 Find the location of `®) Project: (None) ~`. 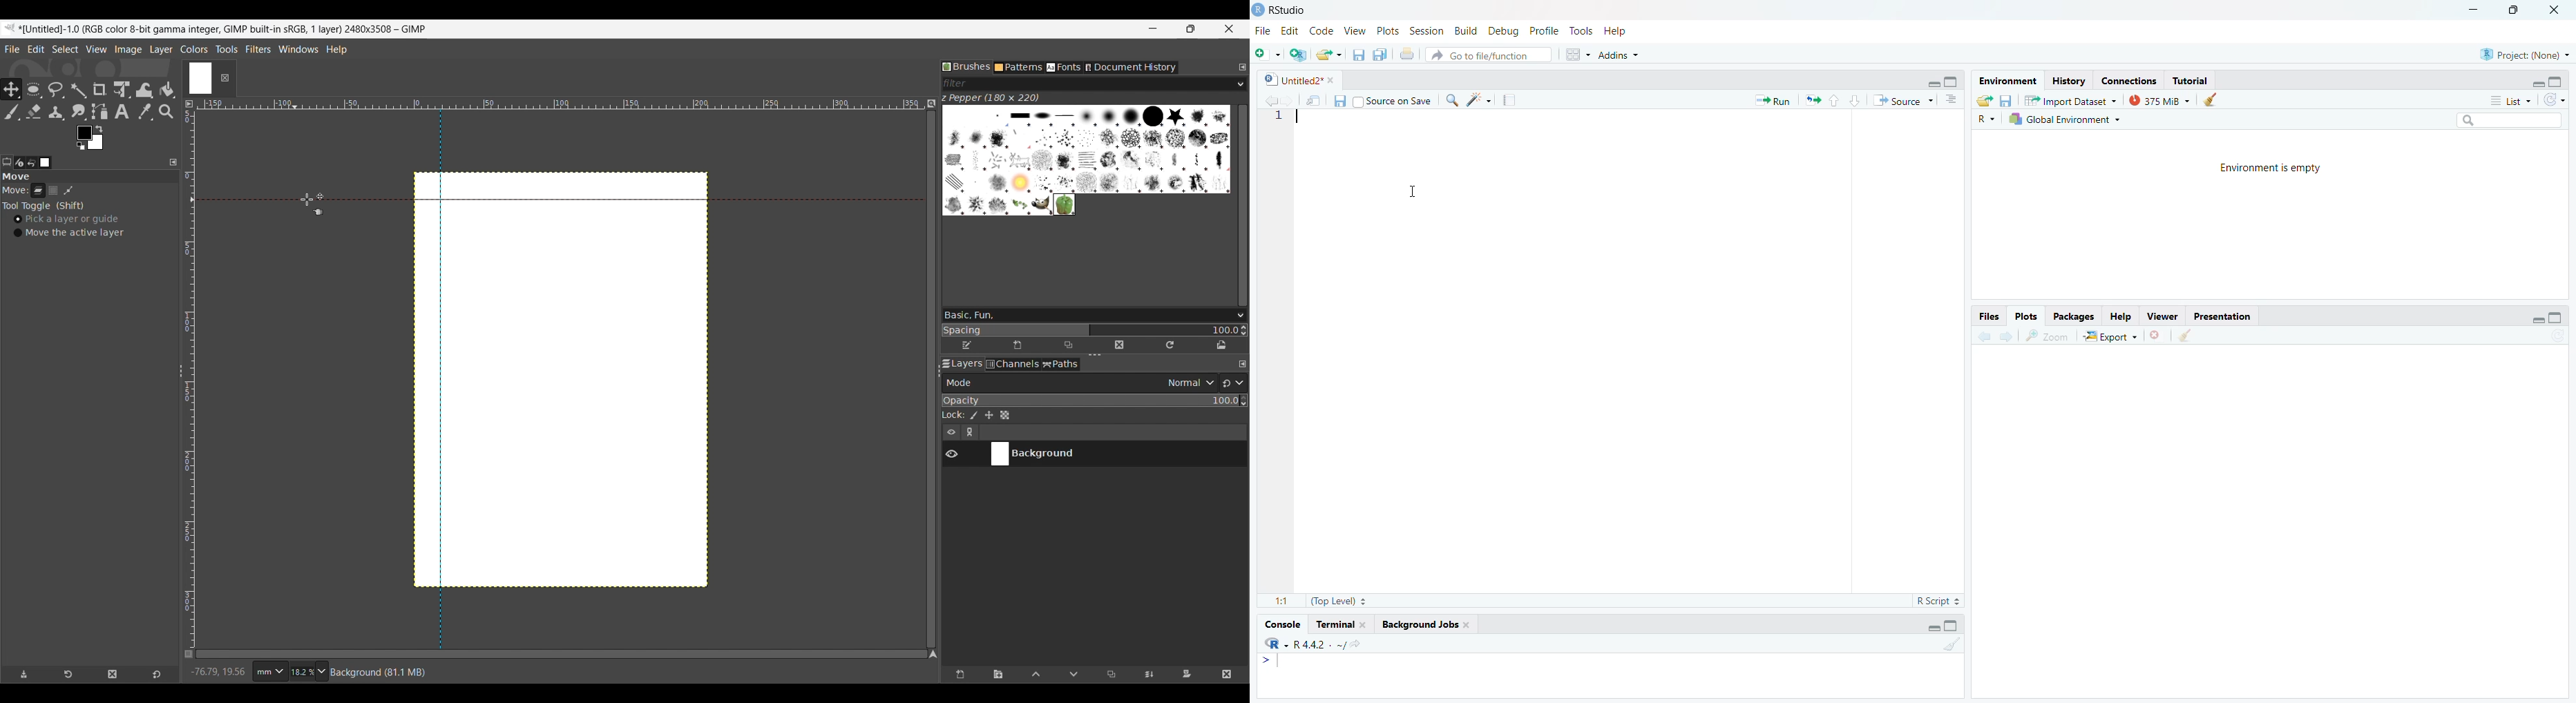

®) Project: (None) ~ is located at coordinates (2524, 54).